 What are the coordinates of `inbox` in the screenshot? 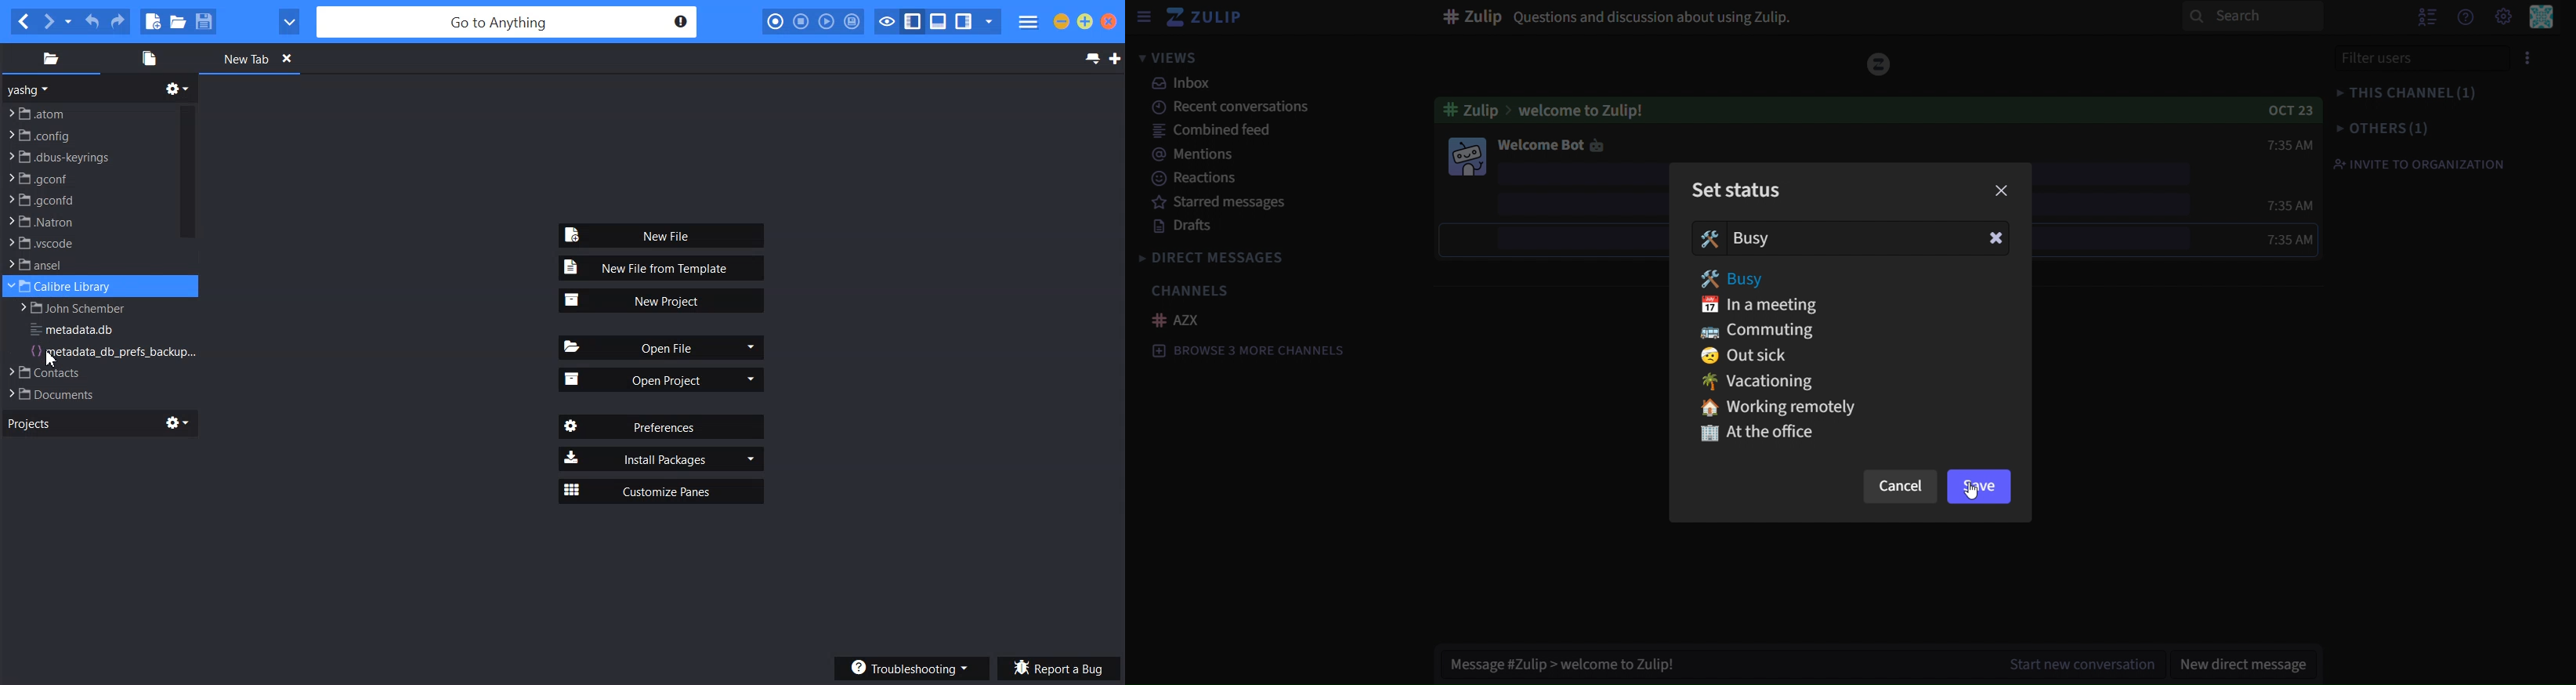 It's located at (1185, 85).